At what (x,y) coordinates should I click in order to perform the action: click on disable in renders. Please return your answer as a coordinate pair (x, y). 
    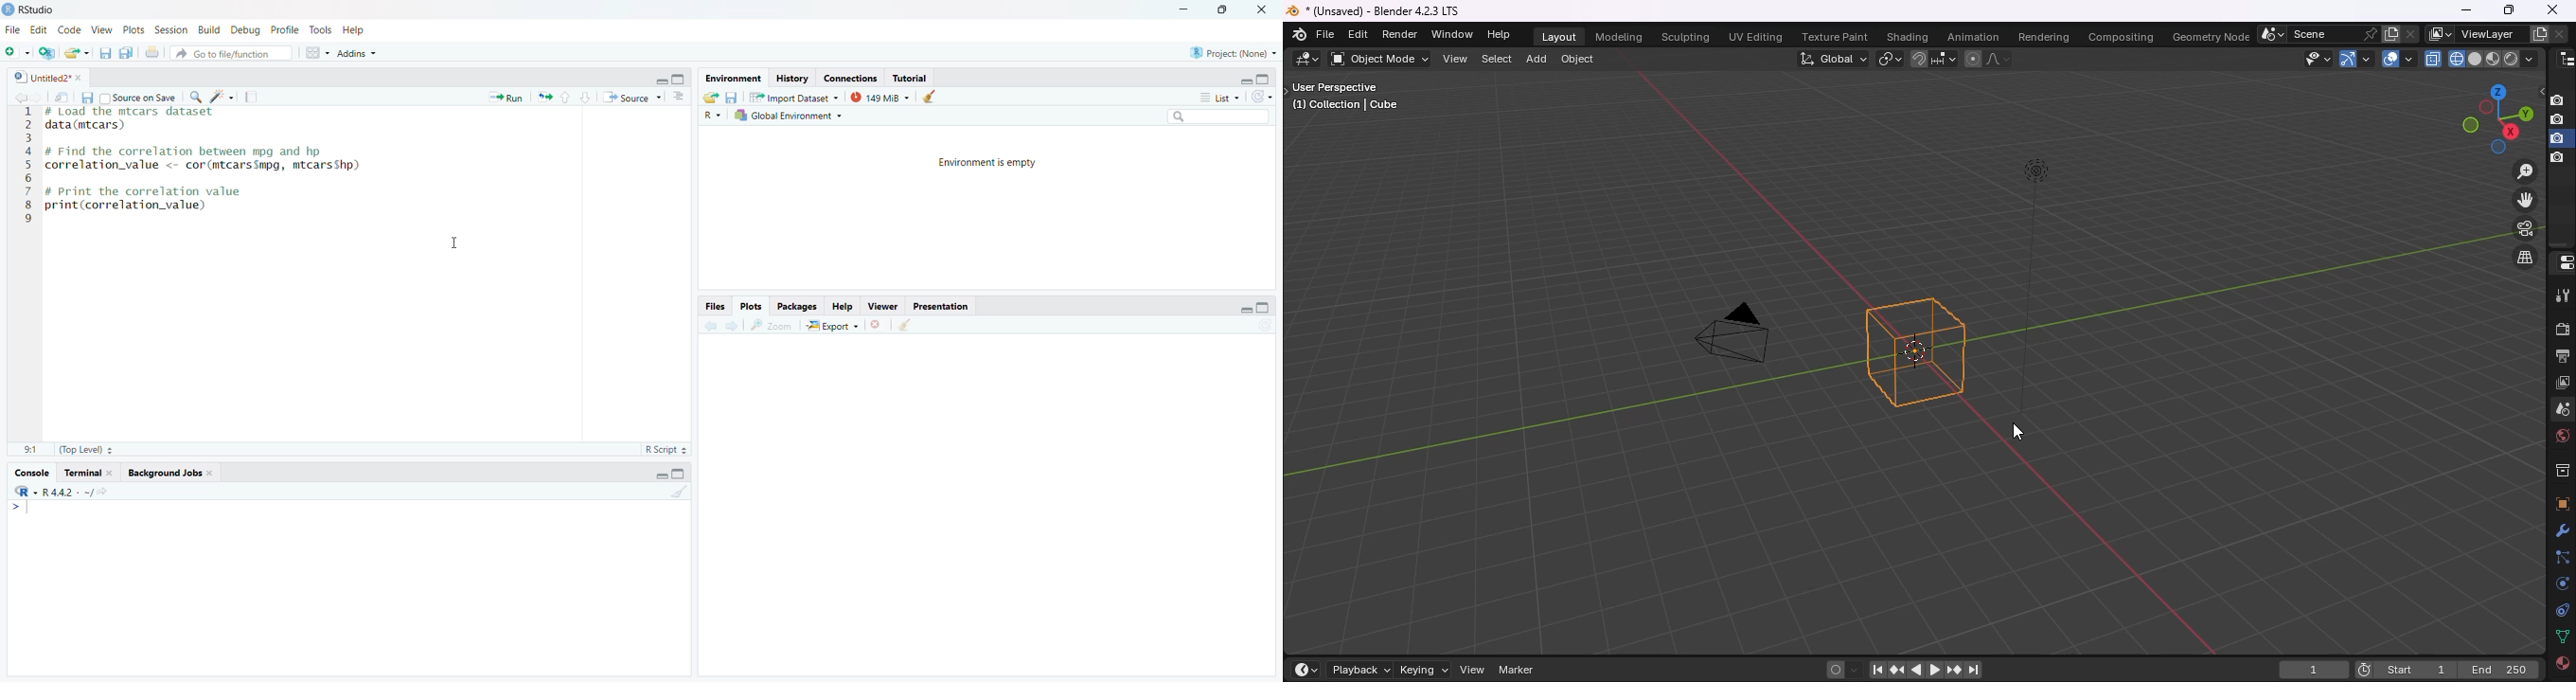
    Looking at the image, I should click on (2559, 119).